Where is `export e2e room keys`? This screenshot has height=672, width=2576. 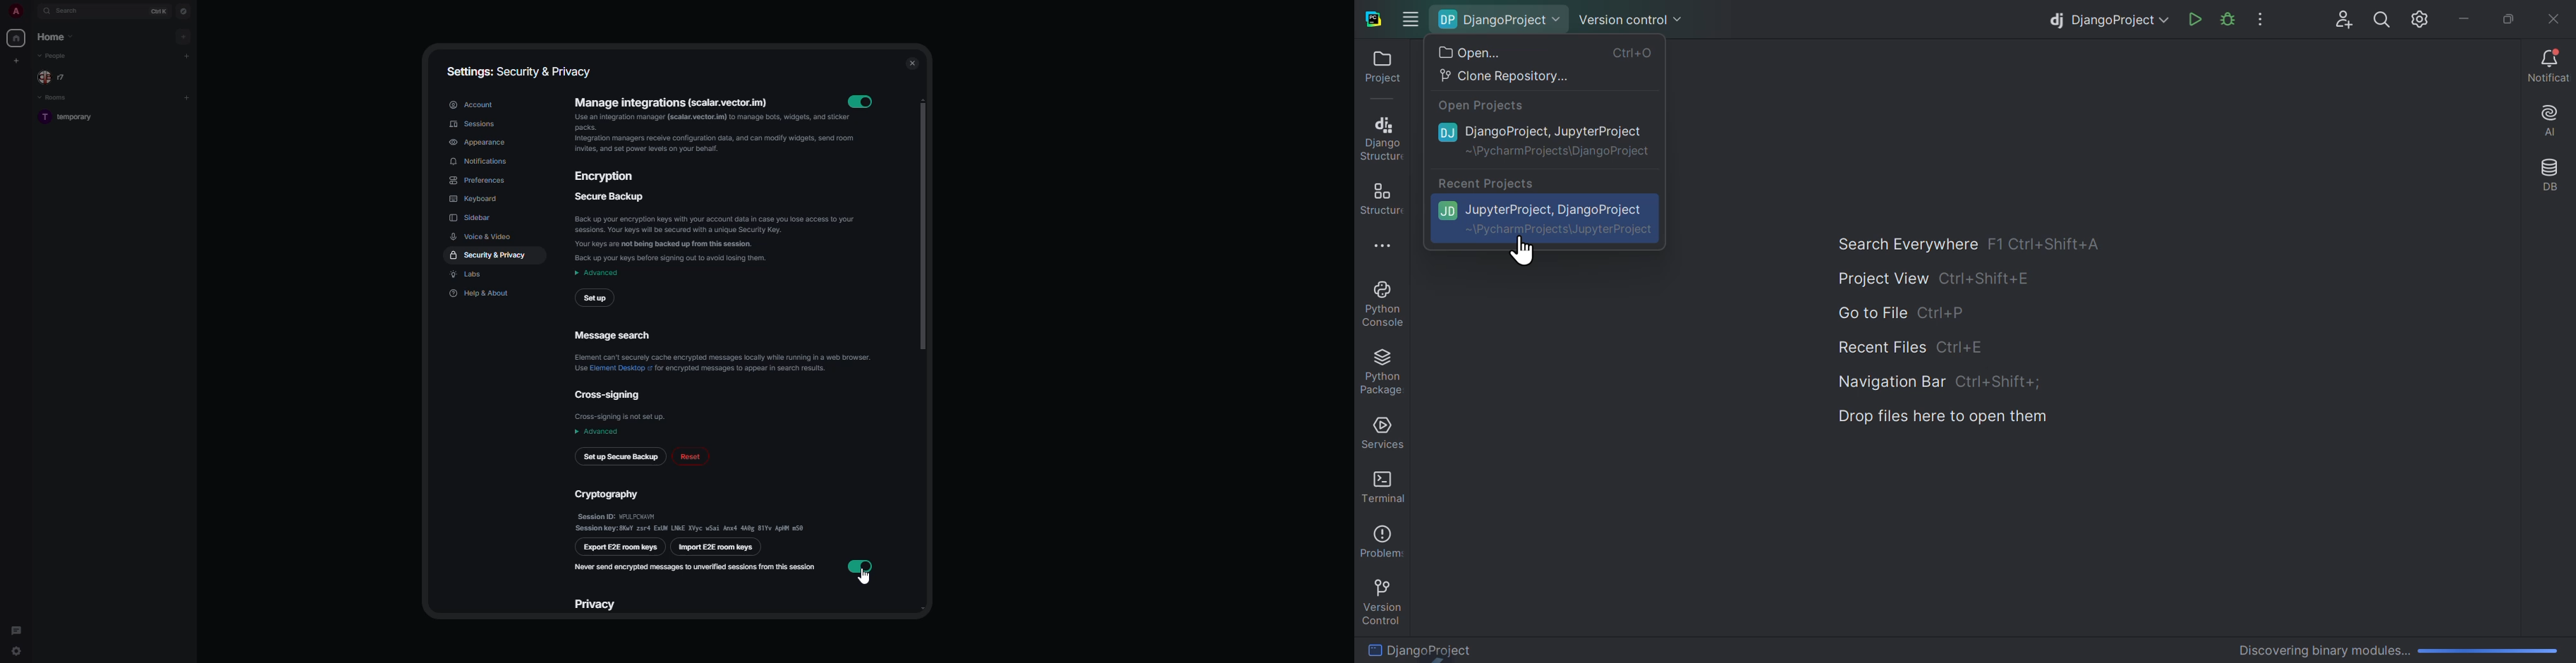
export e2e room keys is located at coordinates (621, 547).